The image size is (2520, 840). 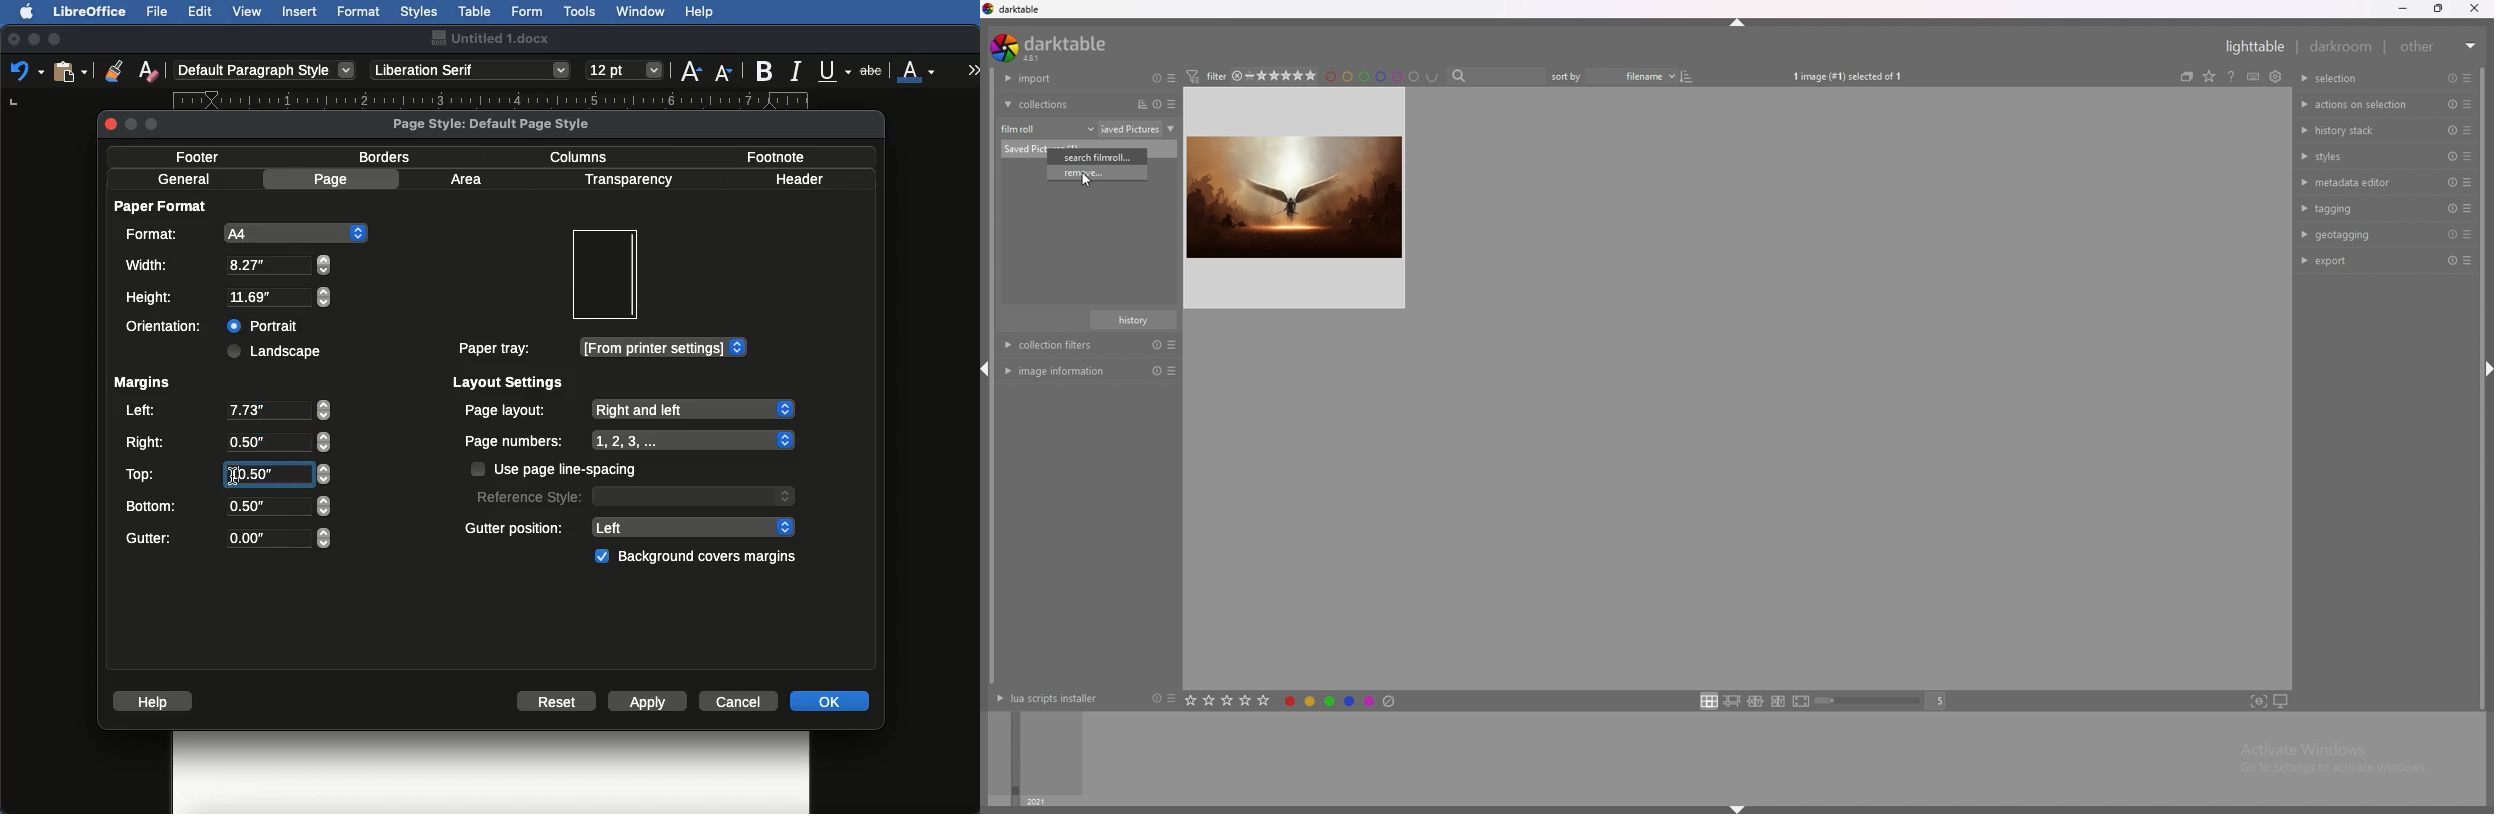 I want to click on history name, so click(x=1134, y=320).